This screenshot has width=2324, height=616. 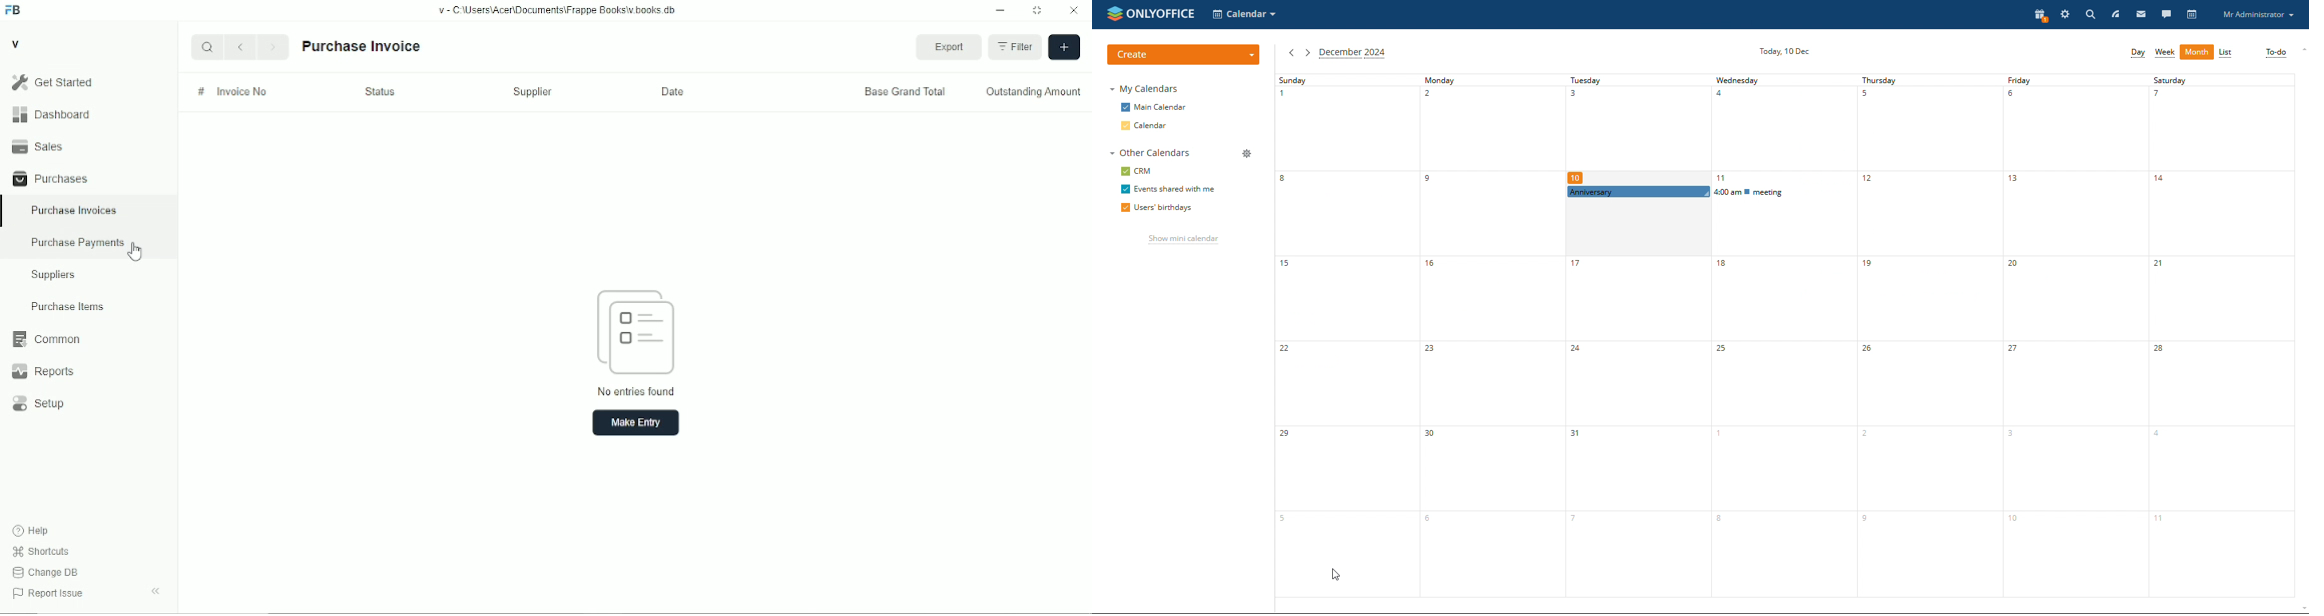 I want to click on Cursor, so click(x=134, y=251).